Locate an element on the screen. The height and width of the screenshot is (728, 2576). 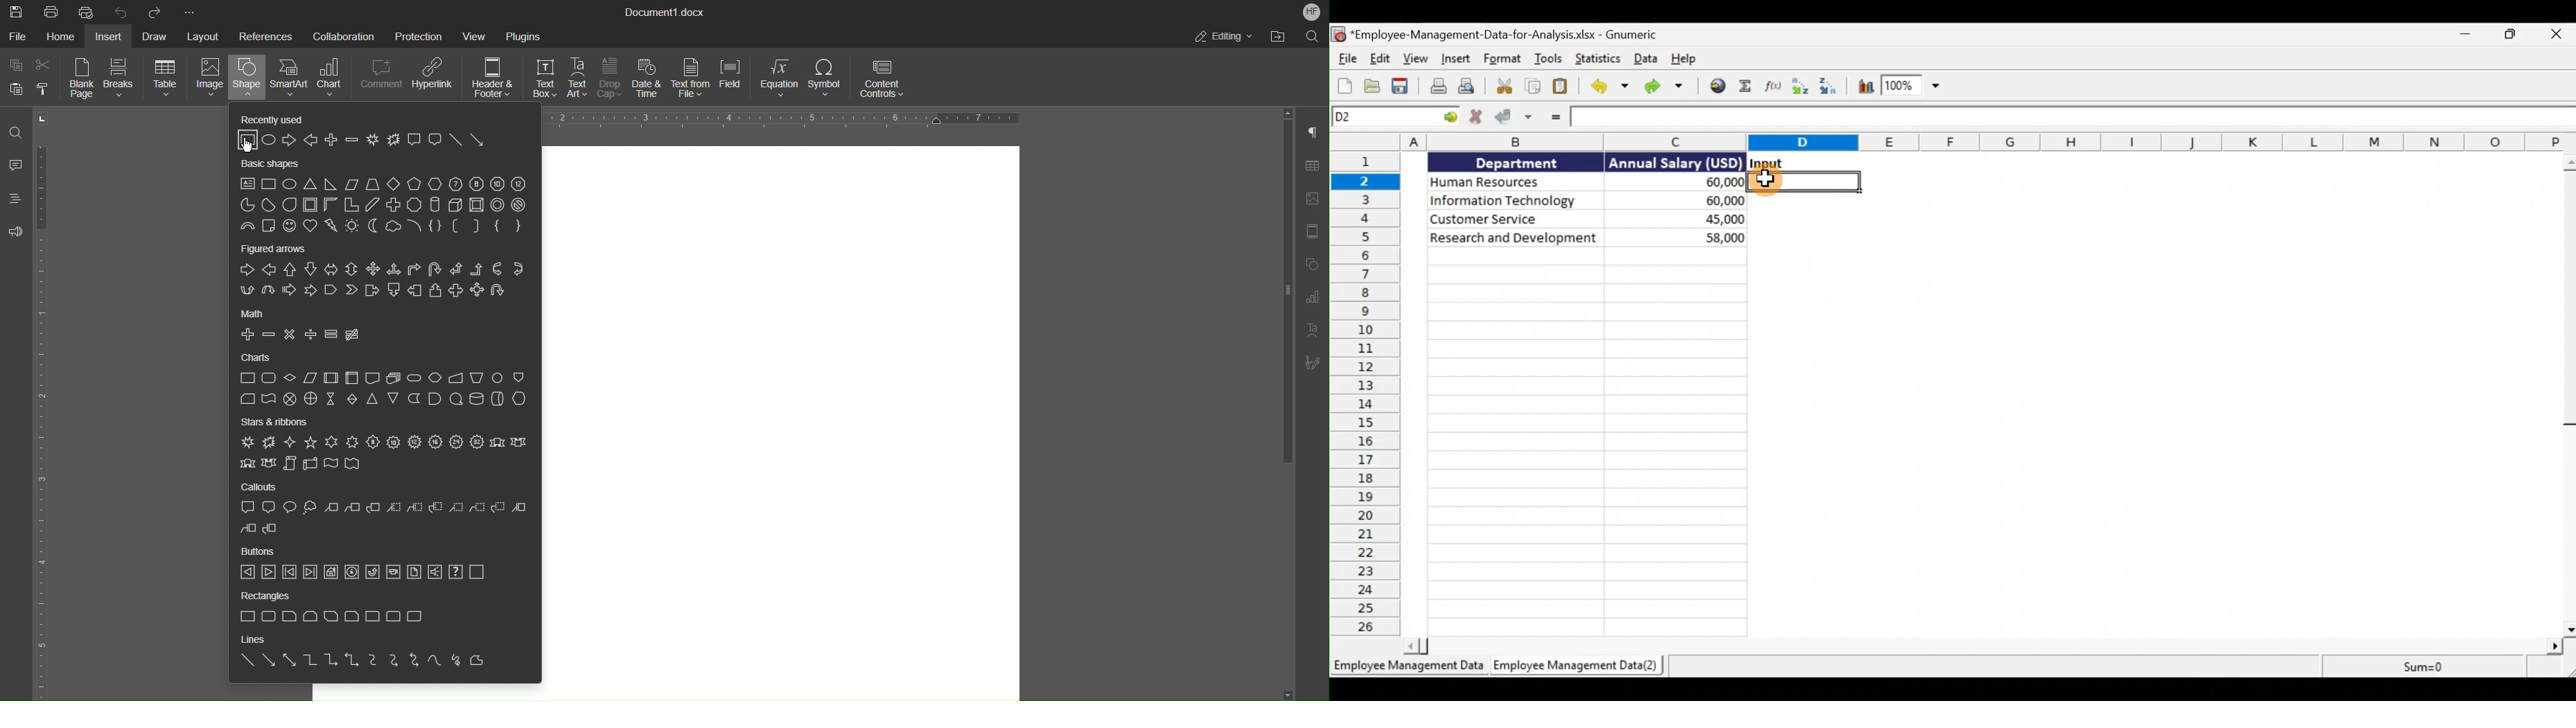
Comments is located at coordinates (17, 166).